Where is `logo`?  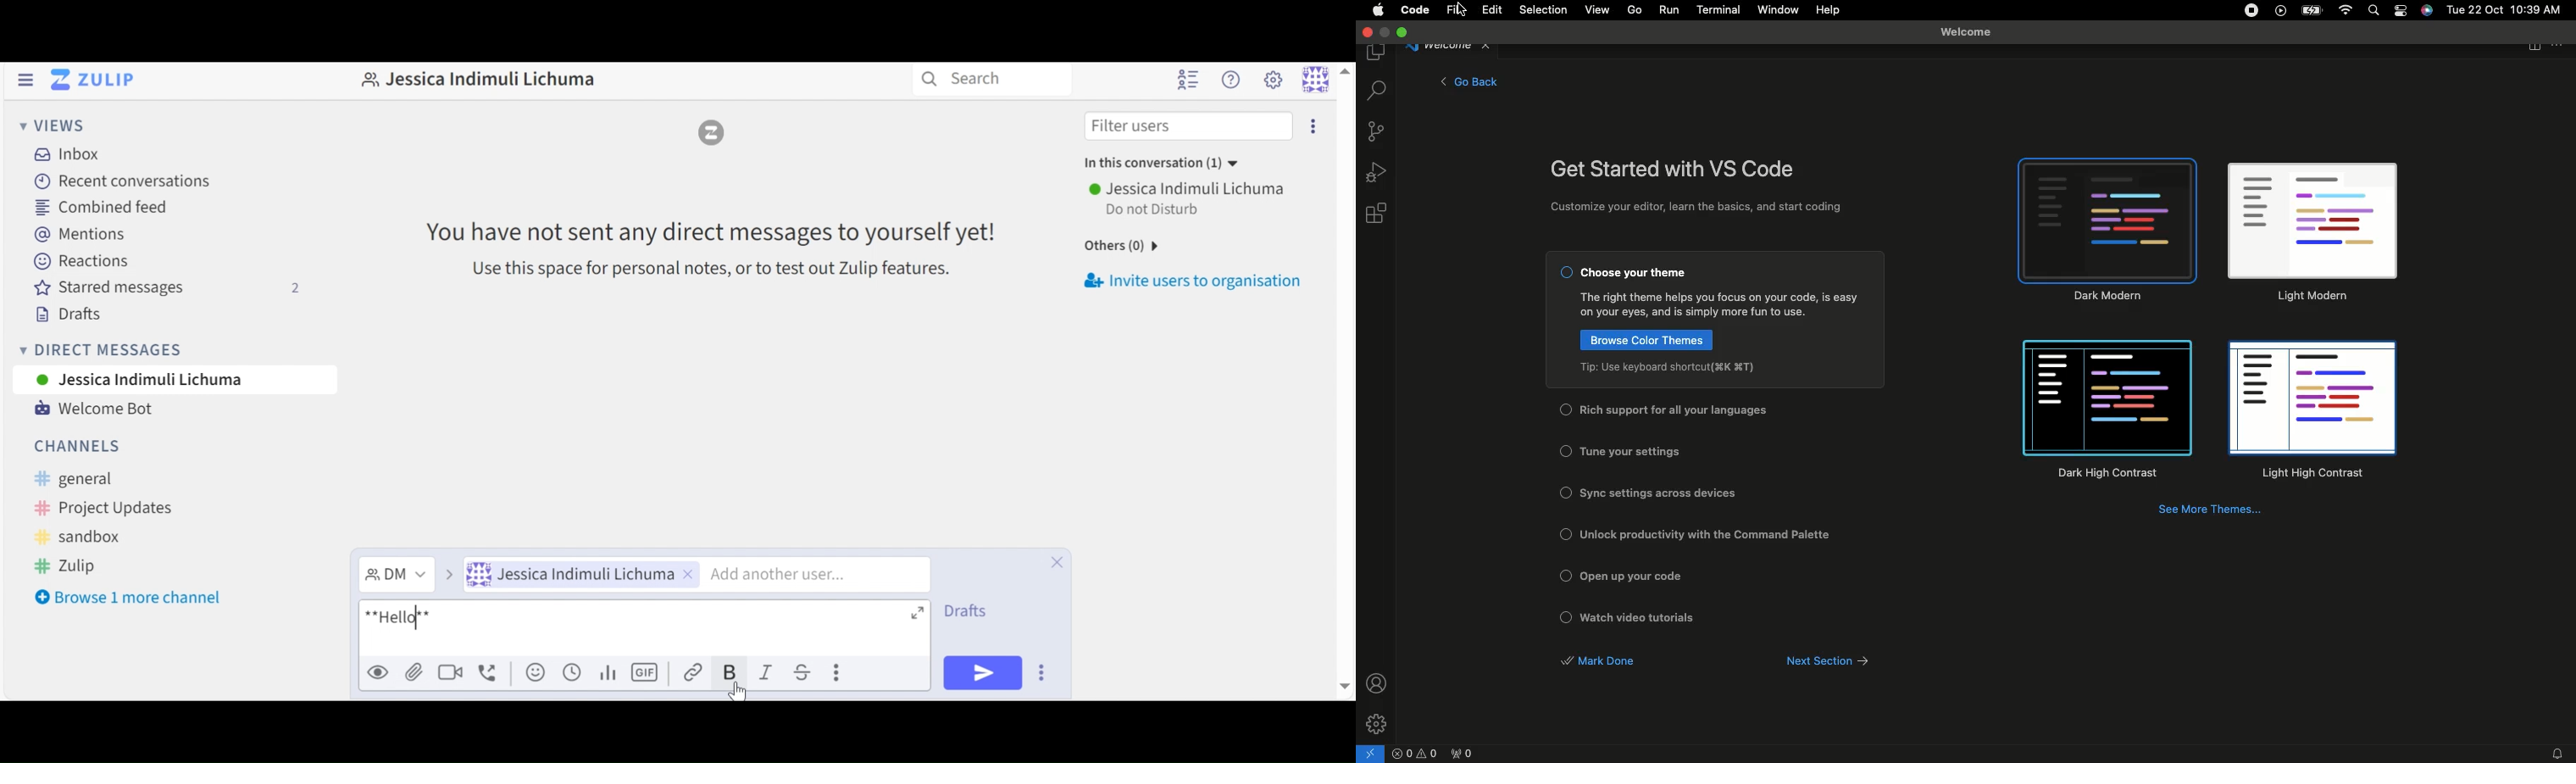 logo is located at coordinates (713, 132).